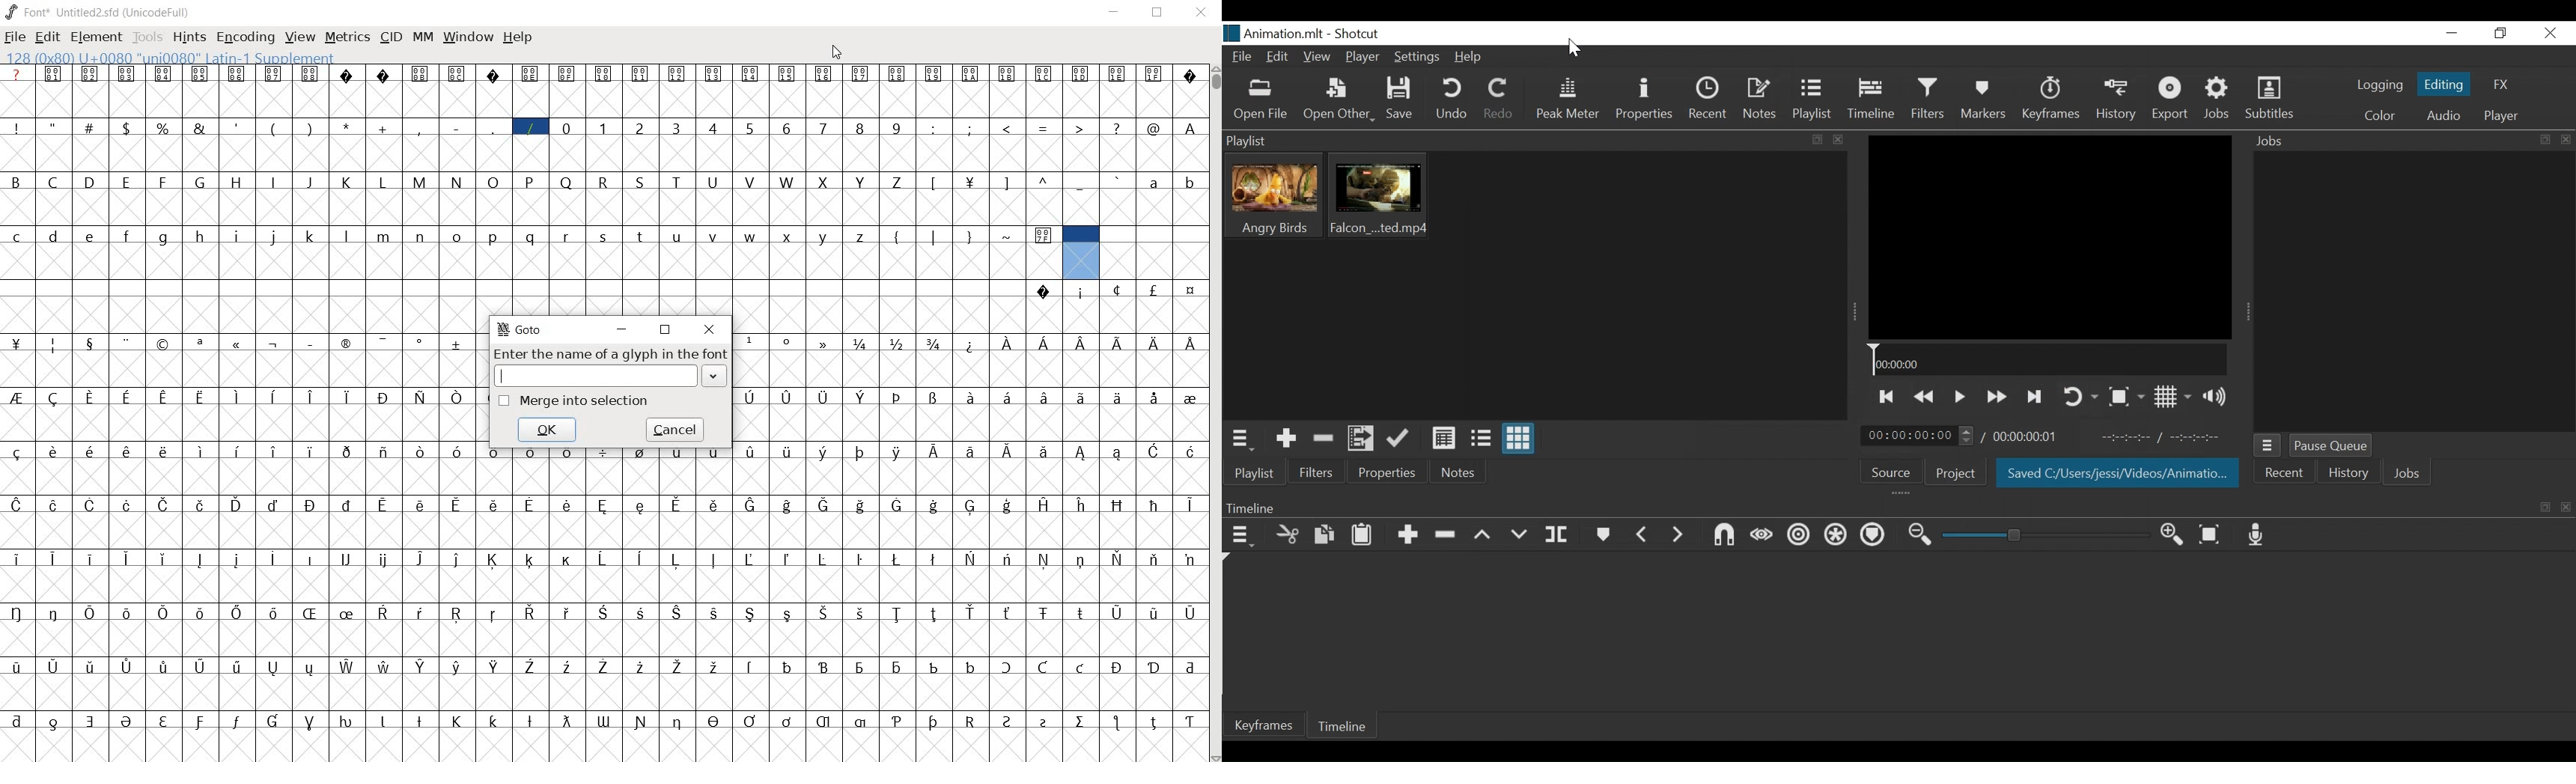 This screenshot has width=2576, height=784. Describe the element at coordinates (91, 235) in the screenshot. I see `e` at that location.